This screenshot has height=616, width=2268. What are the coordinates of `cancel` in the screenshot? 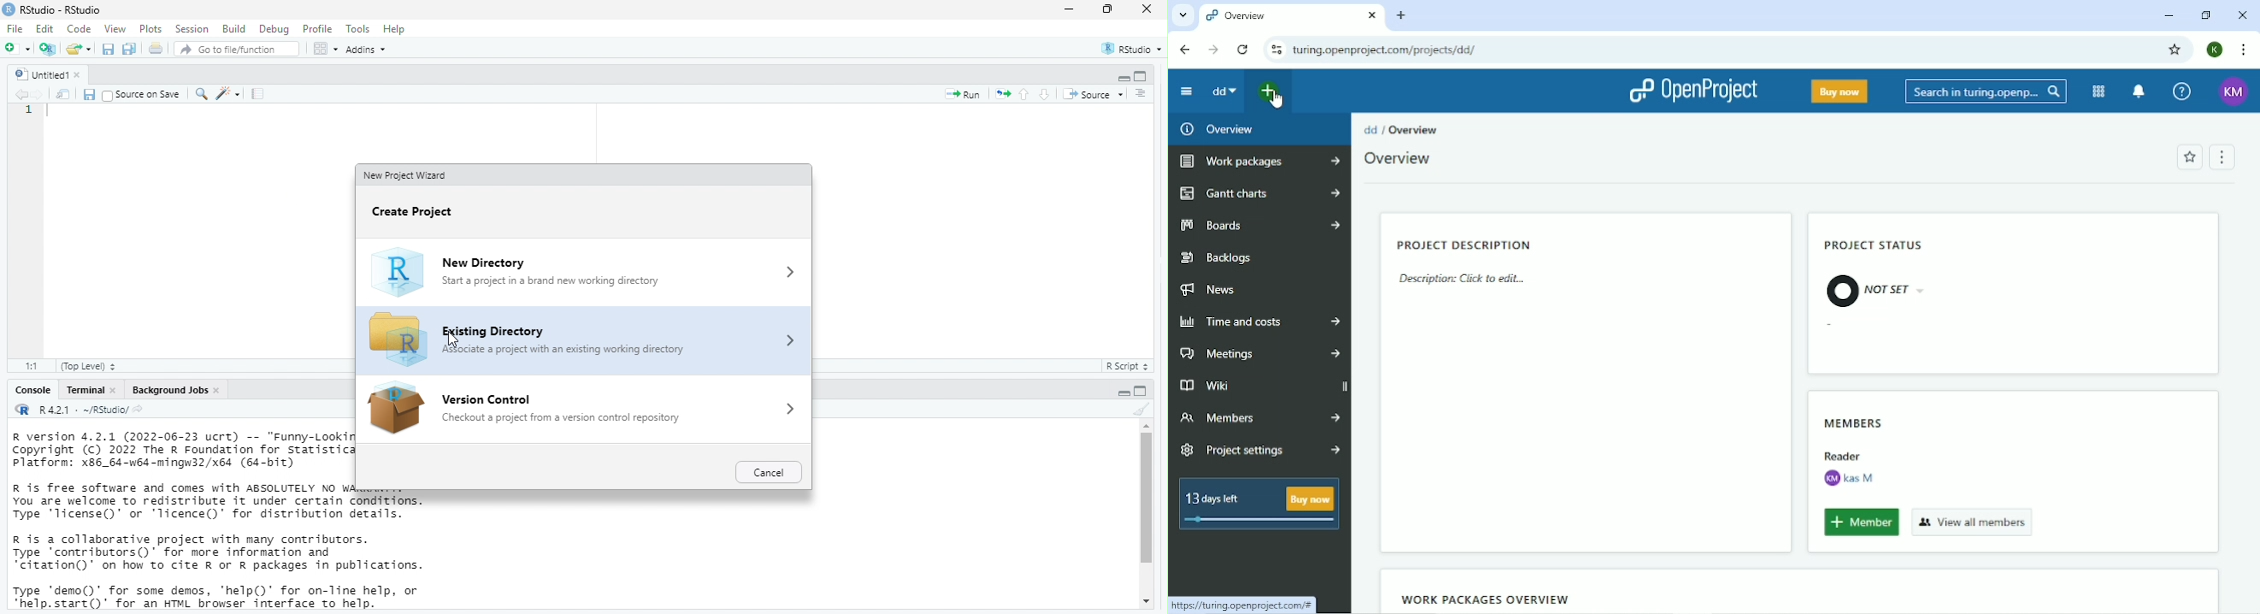 It's located at (768, 473).